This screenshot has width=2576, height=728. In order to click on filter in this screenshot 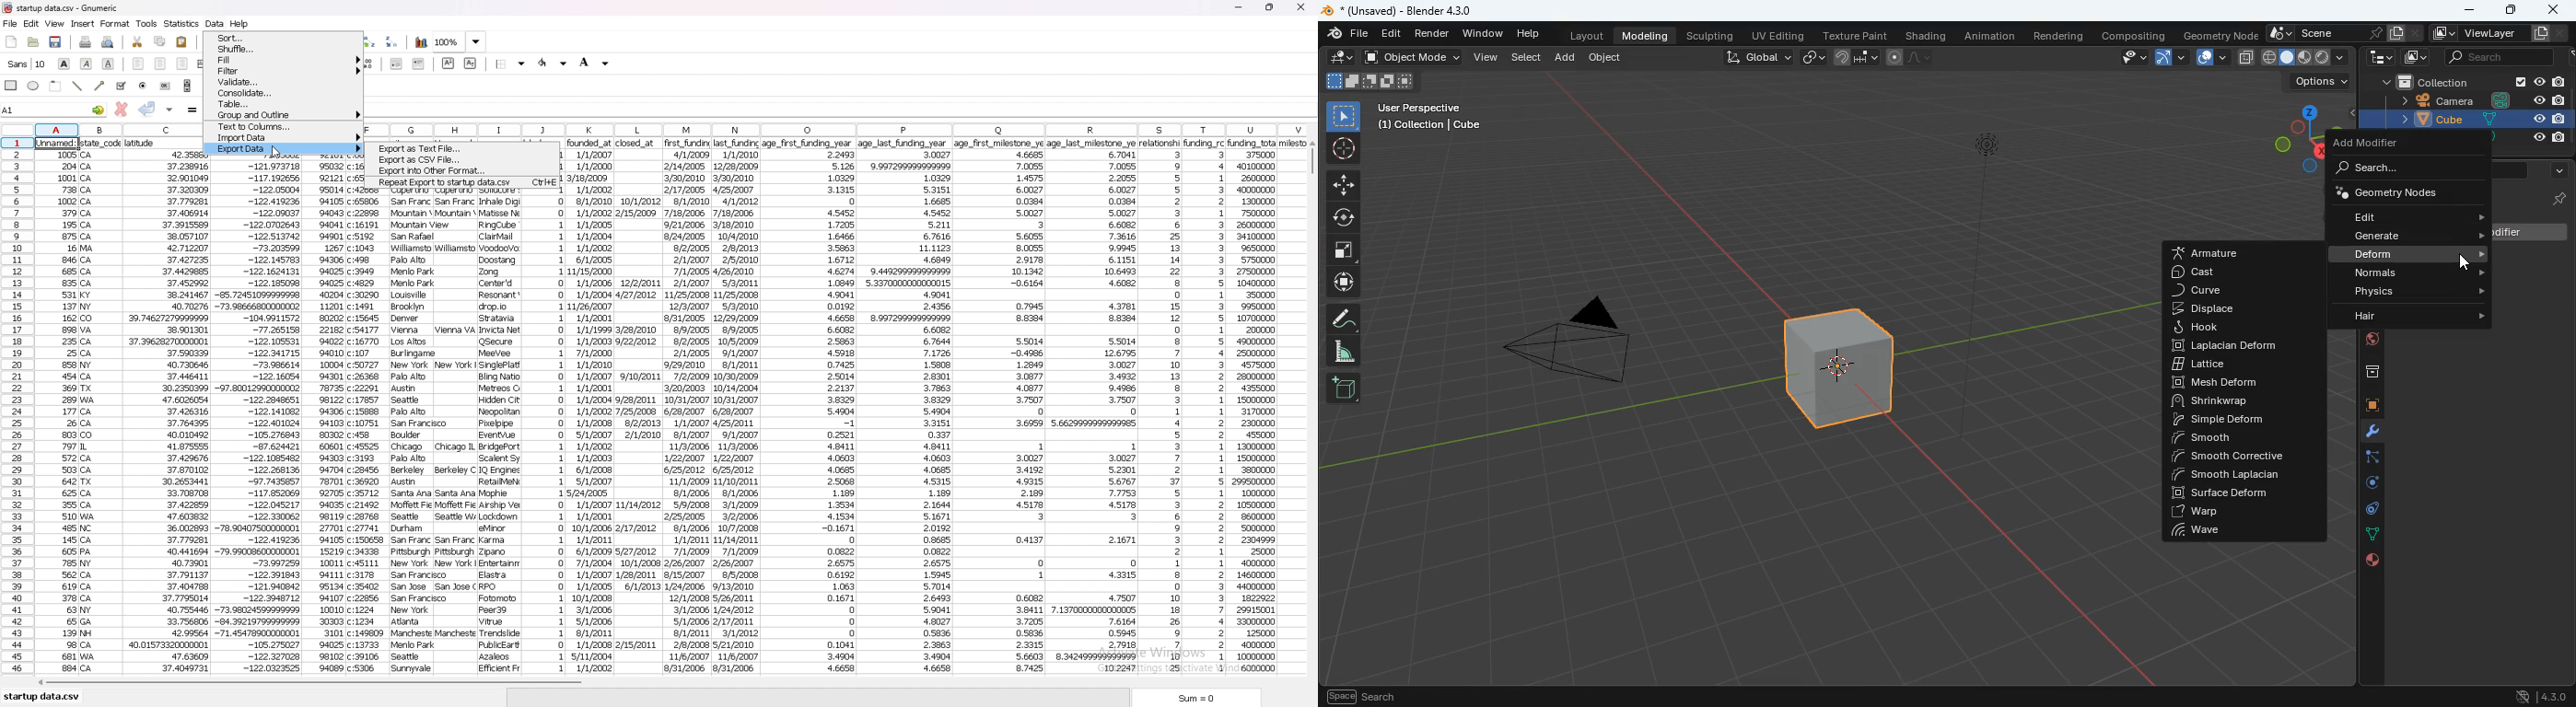, I will do `click(284, 71)`.